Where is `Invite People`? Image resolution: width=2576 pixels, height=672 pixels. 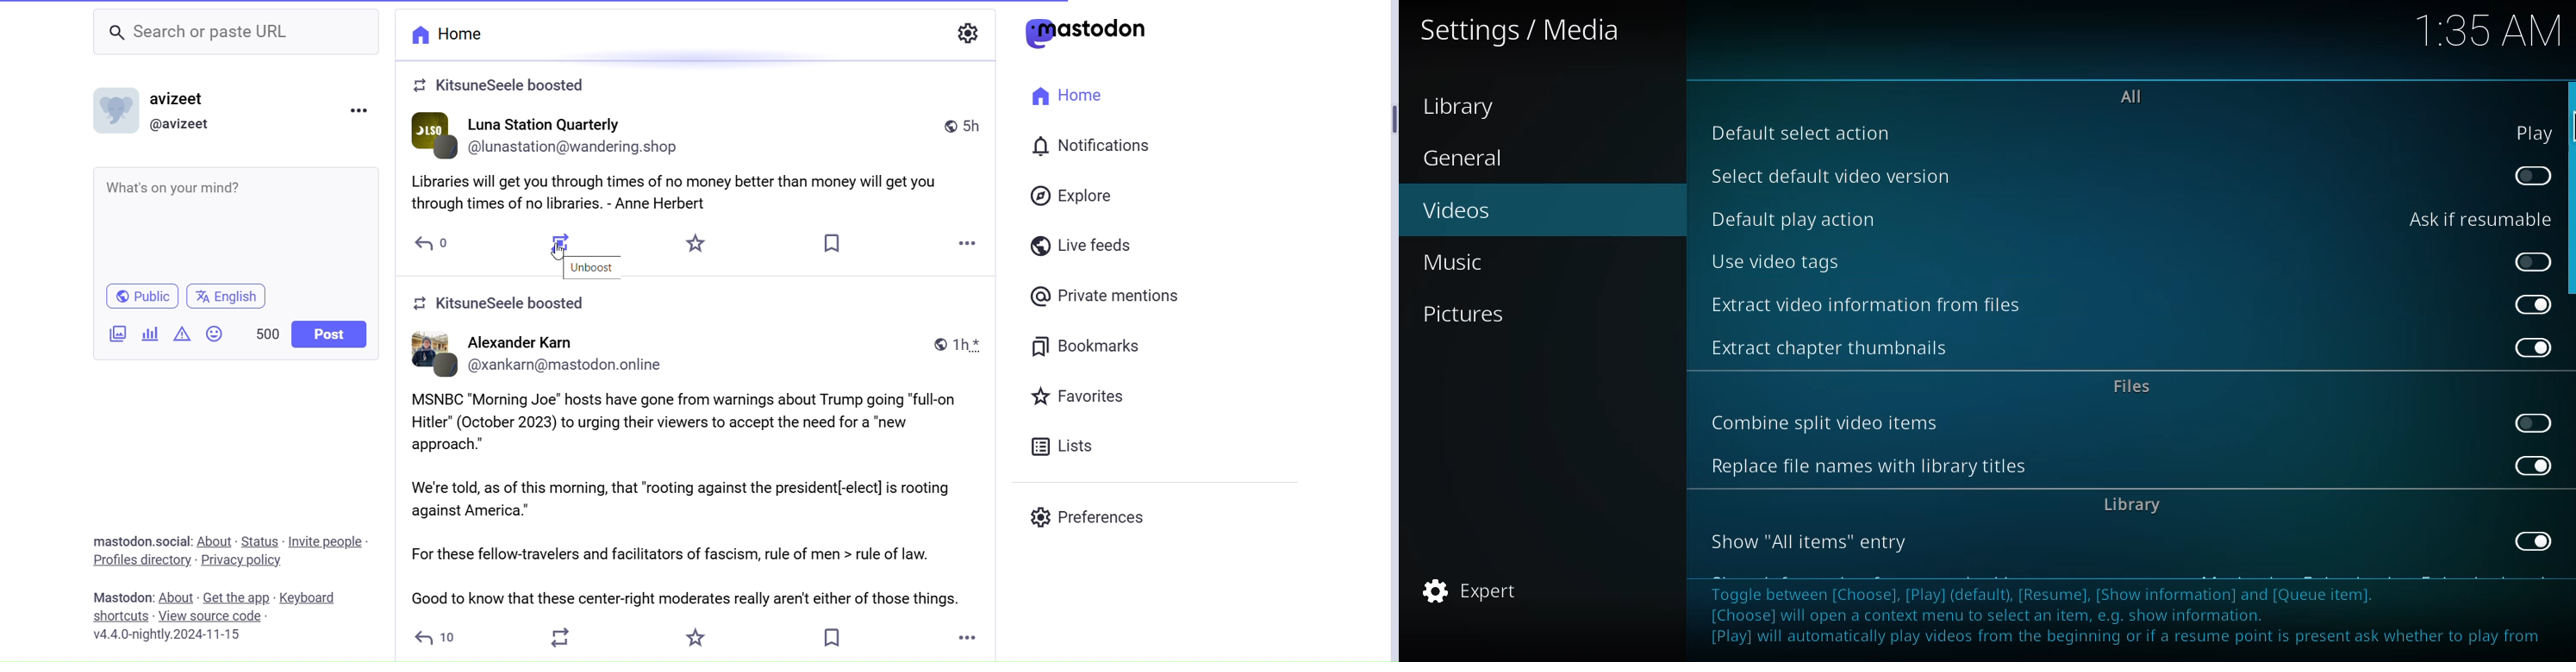
Invite People is located at coordinates (326, 542).